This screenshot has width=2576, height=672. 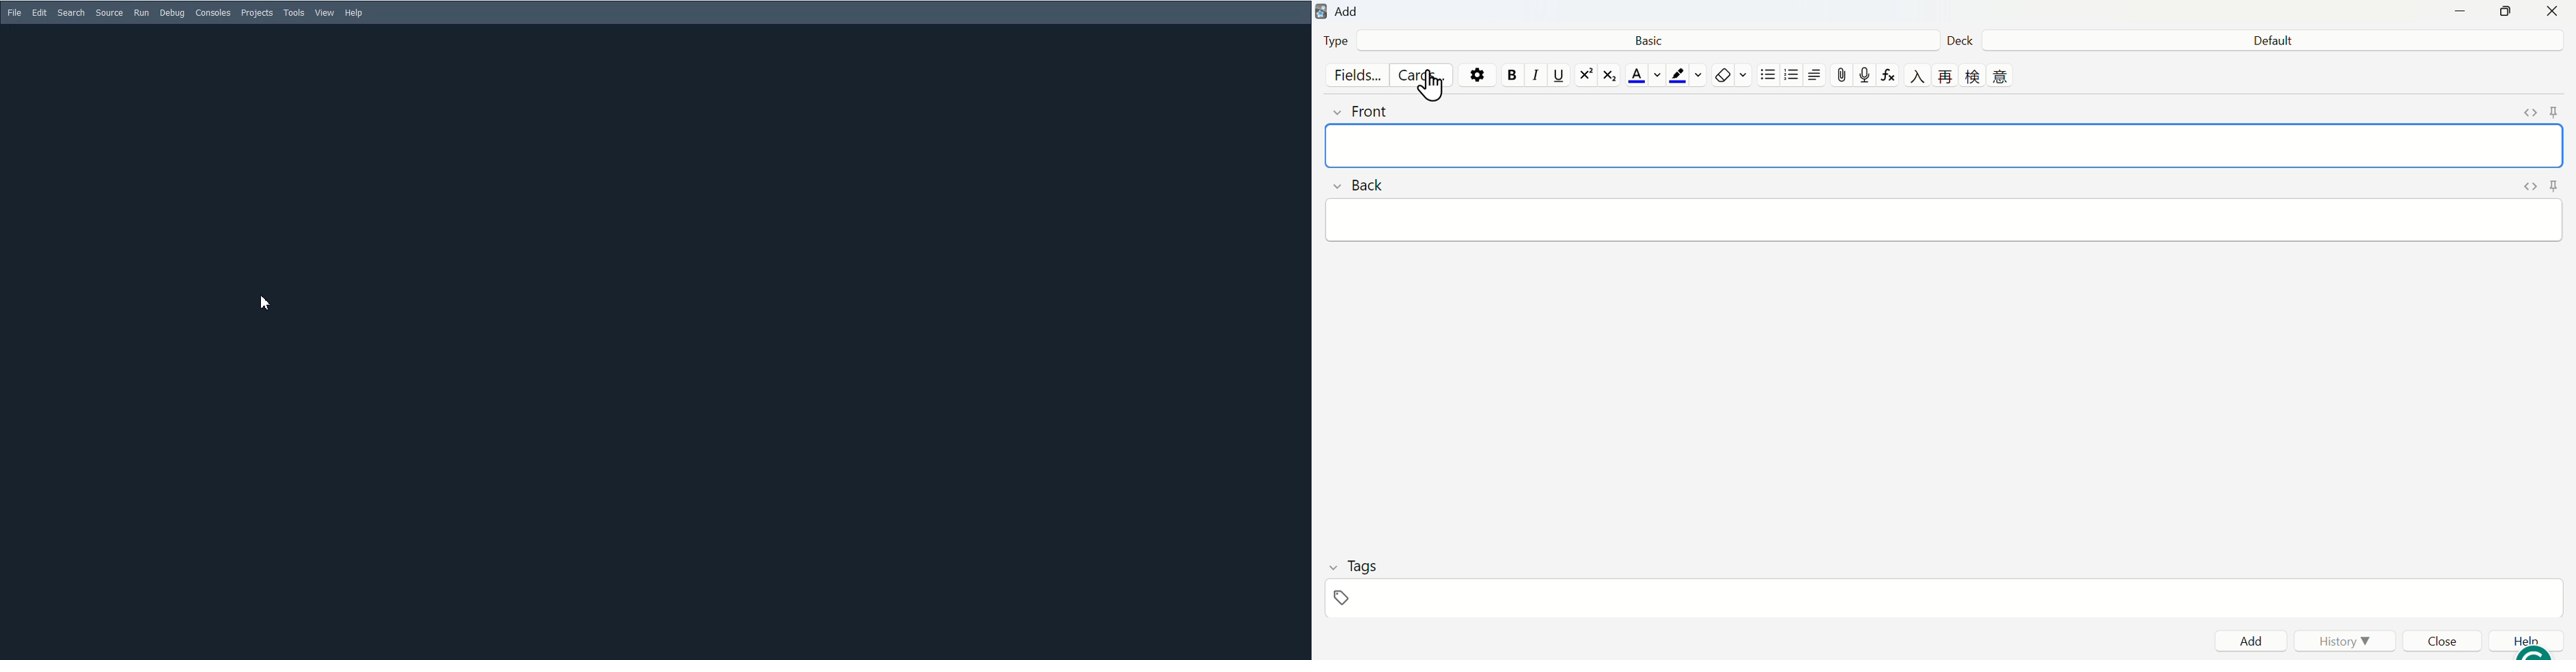 I want to click on Add, so click(x=1347, y=12).